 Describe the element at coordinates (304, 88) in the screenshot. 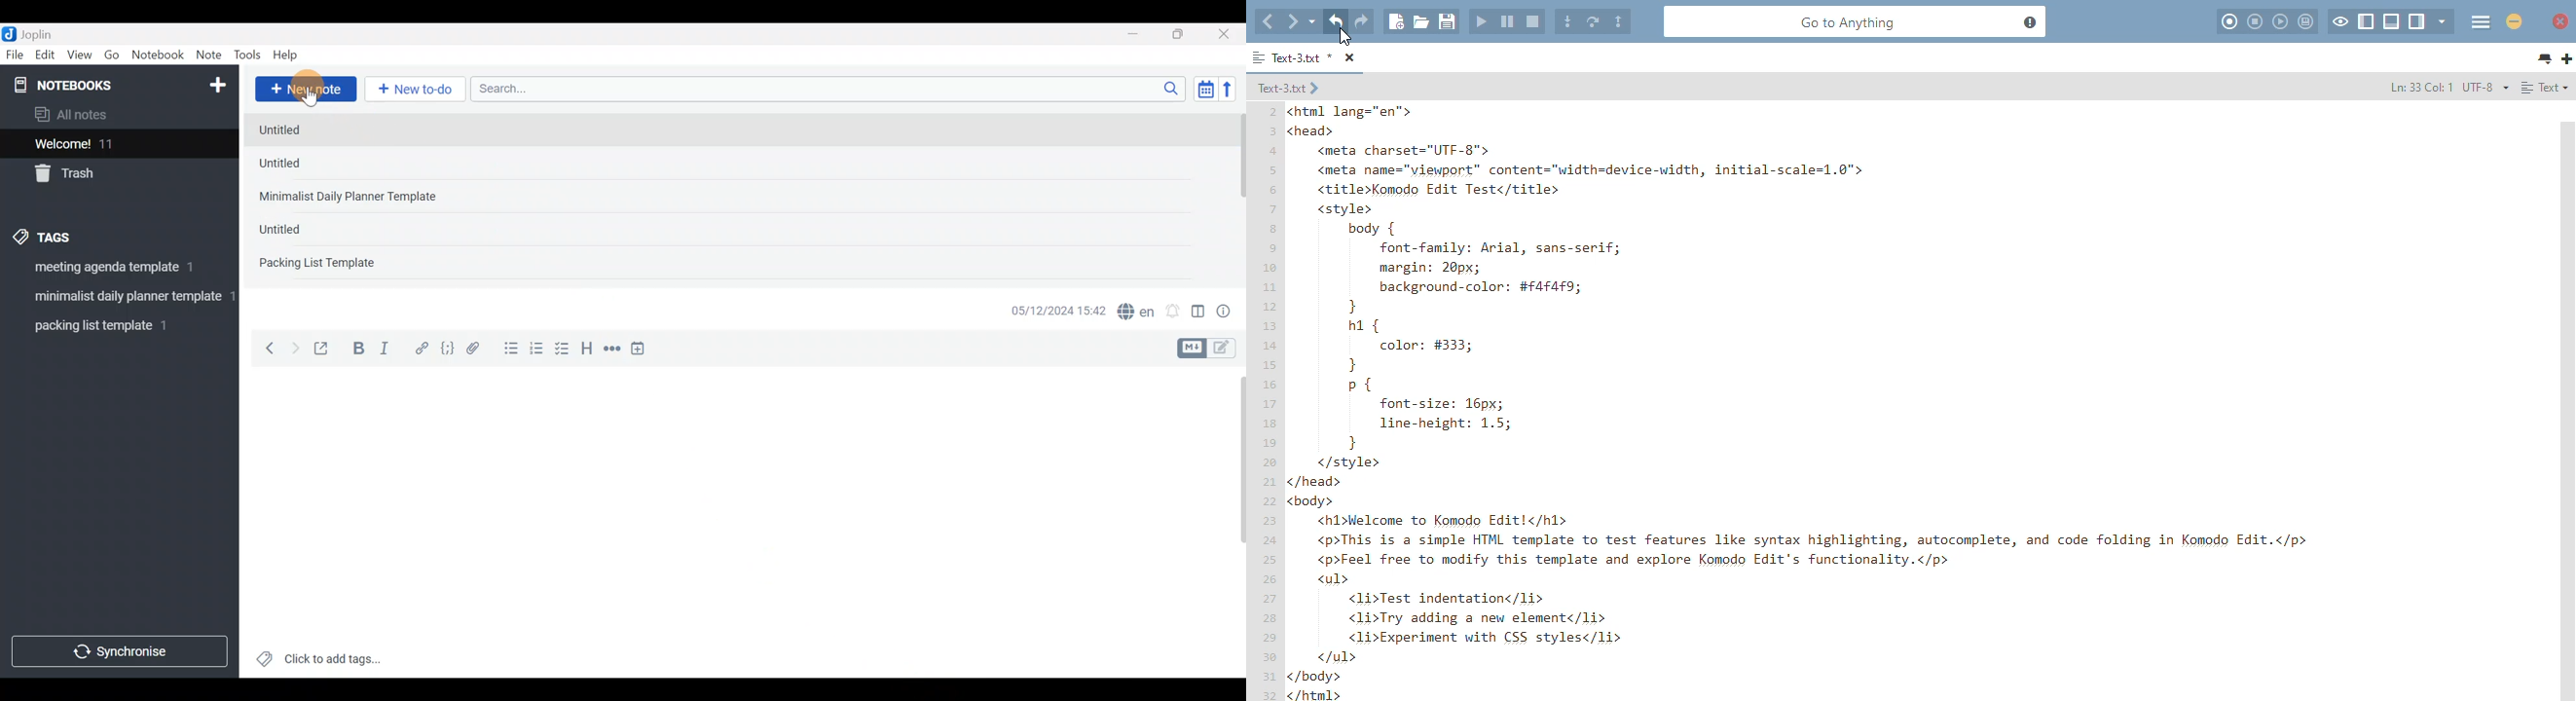

I see `New note` at that location.